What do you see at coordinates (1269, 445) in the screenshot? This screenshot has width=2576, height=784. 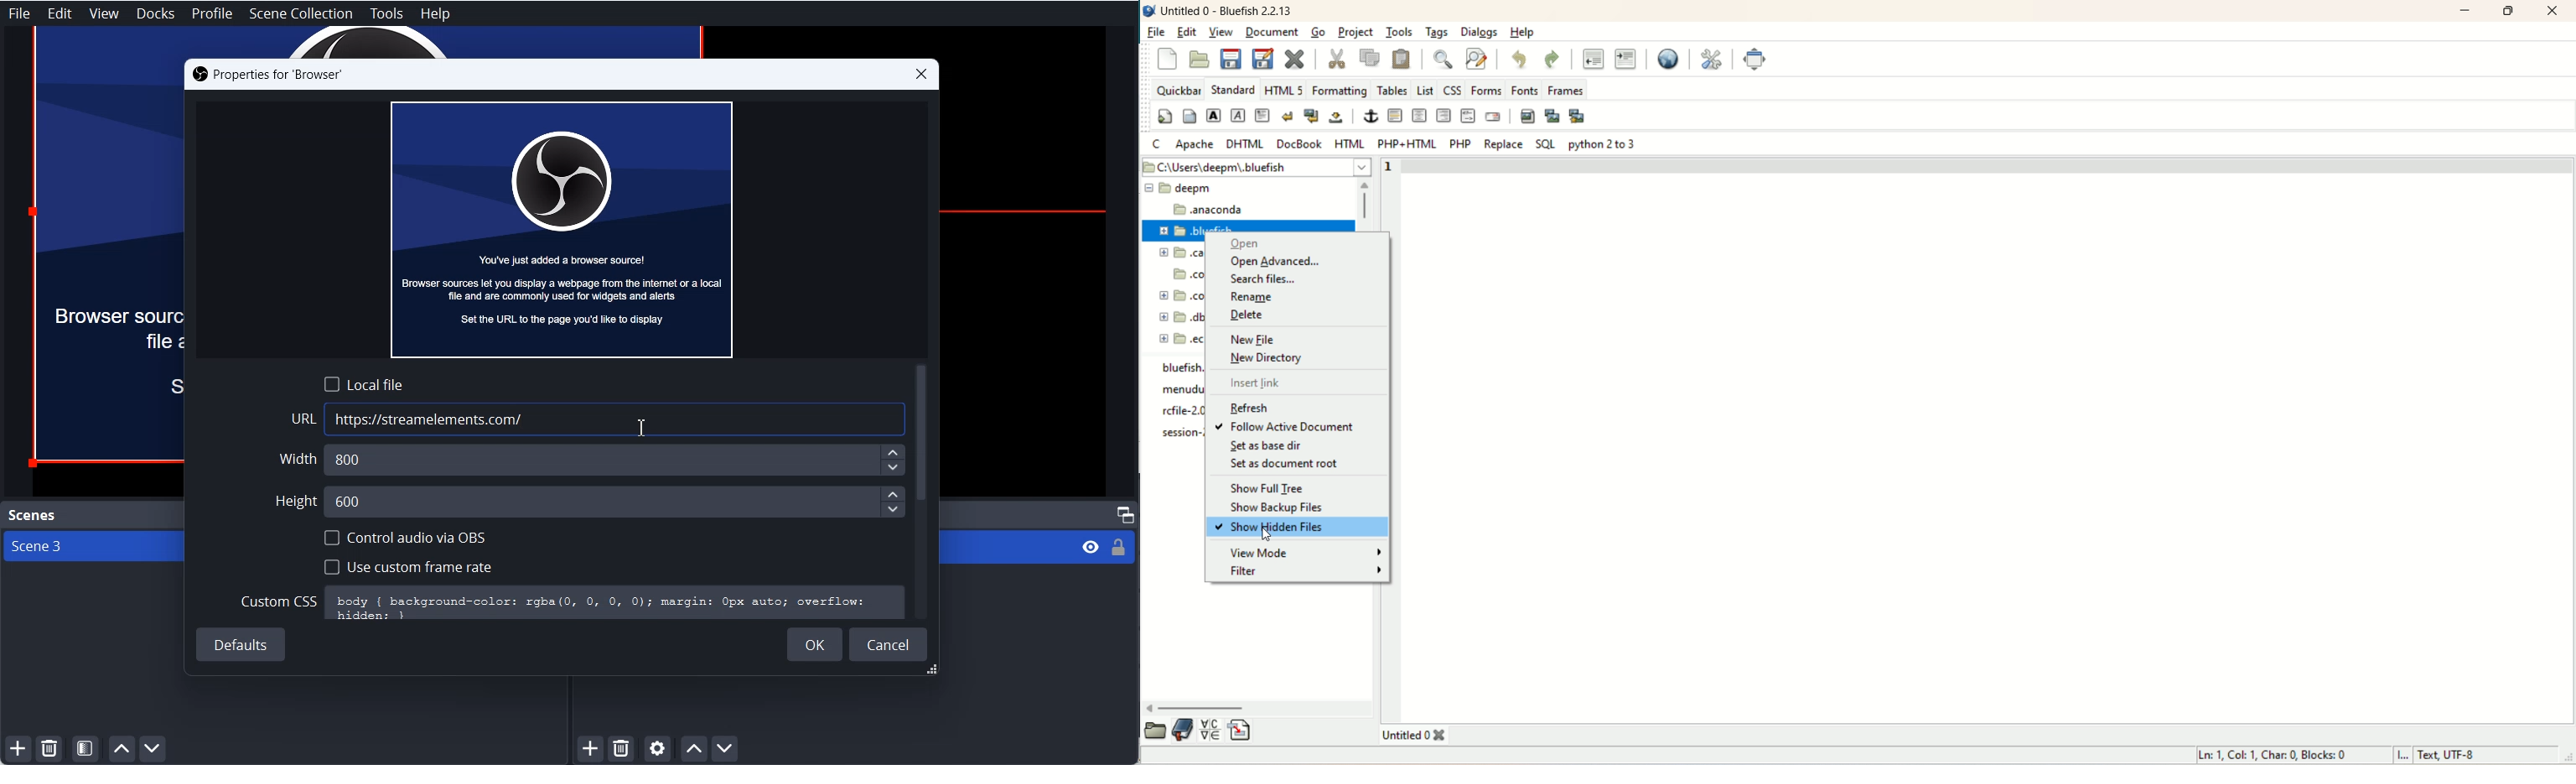 I see `set as base dir` at bounding box center [1269, 445].